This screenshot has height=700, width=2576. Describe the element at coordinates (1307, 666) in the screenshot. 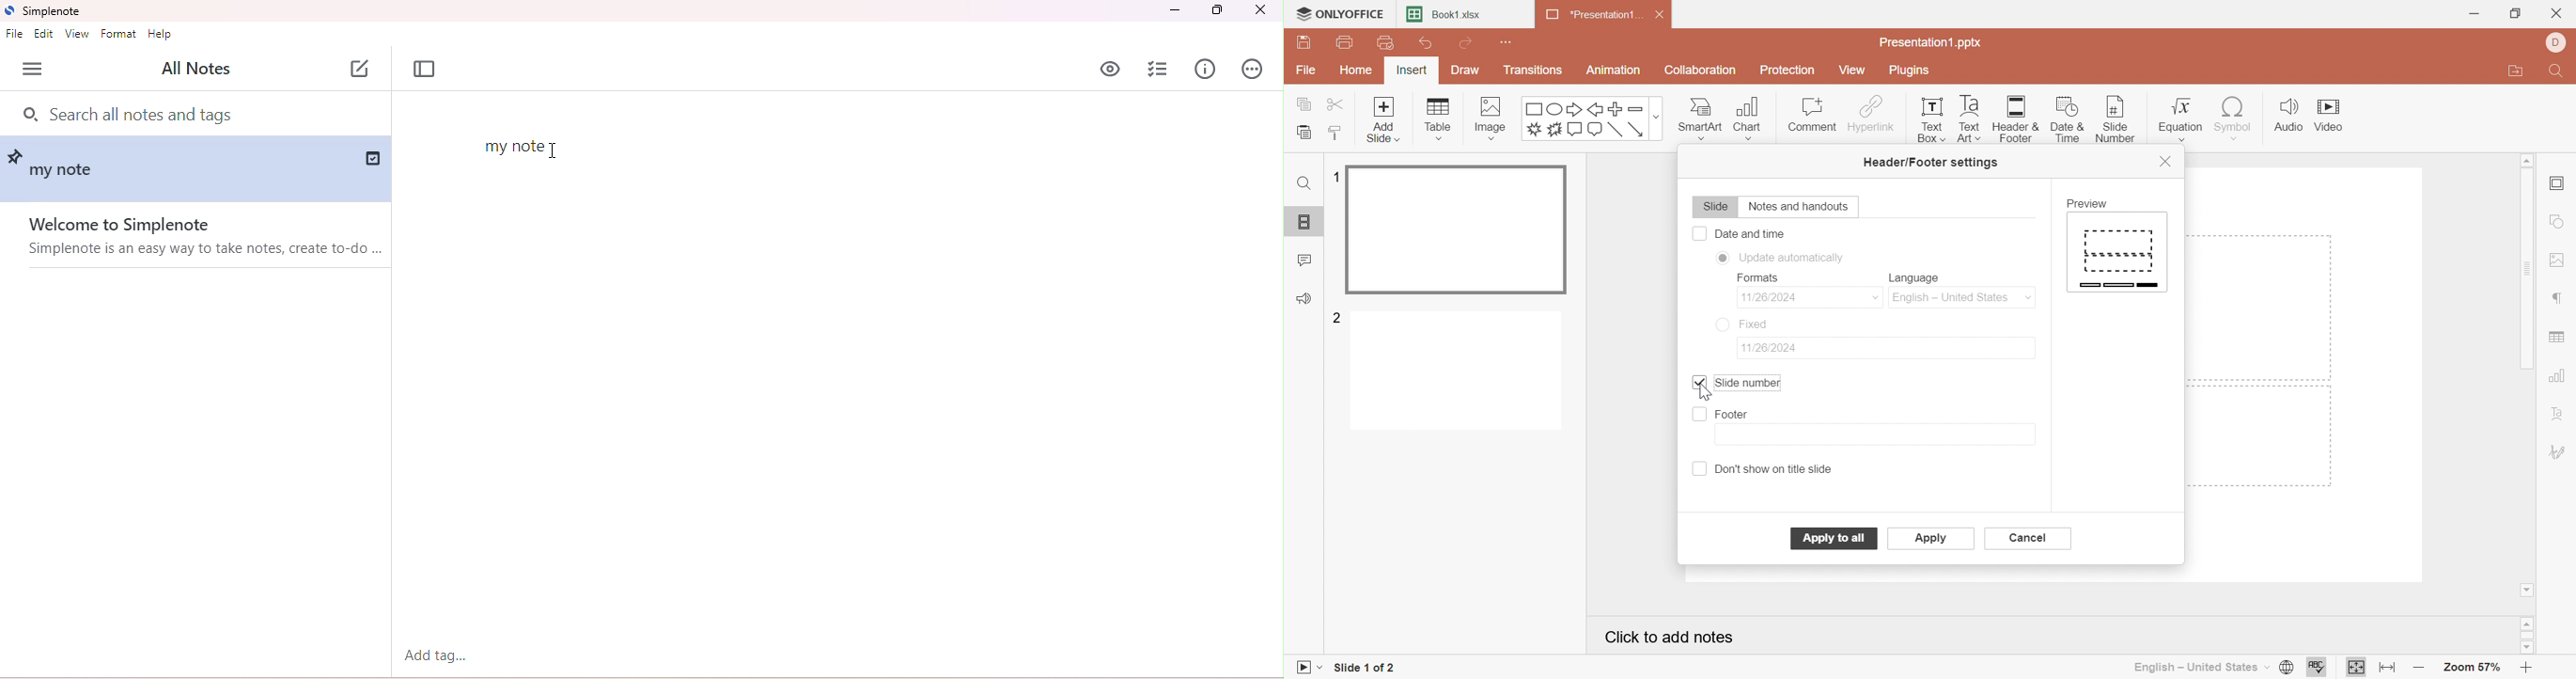

I see `Start Slideshow` at that location.